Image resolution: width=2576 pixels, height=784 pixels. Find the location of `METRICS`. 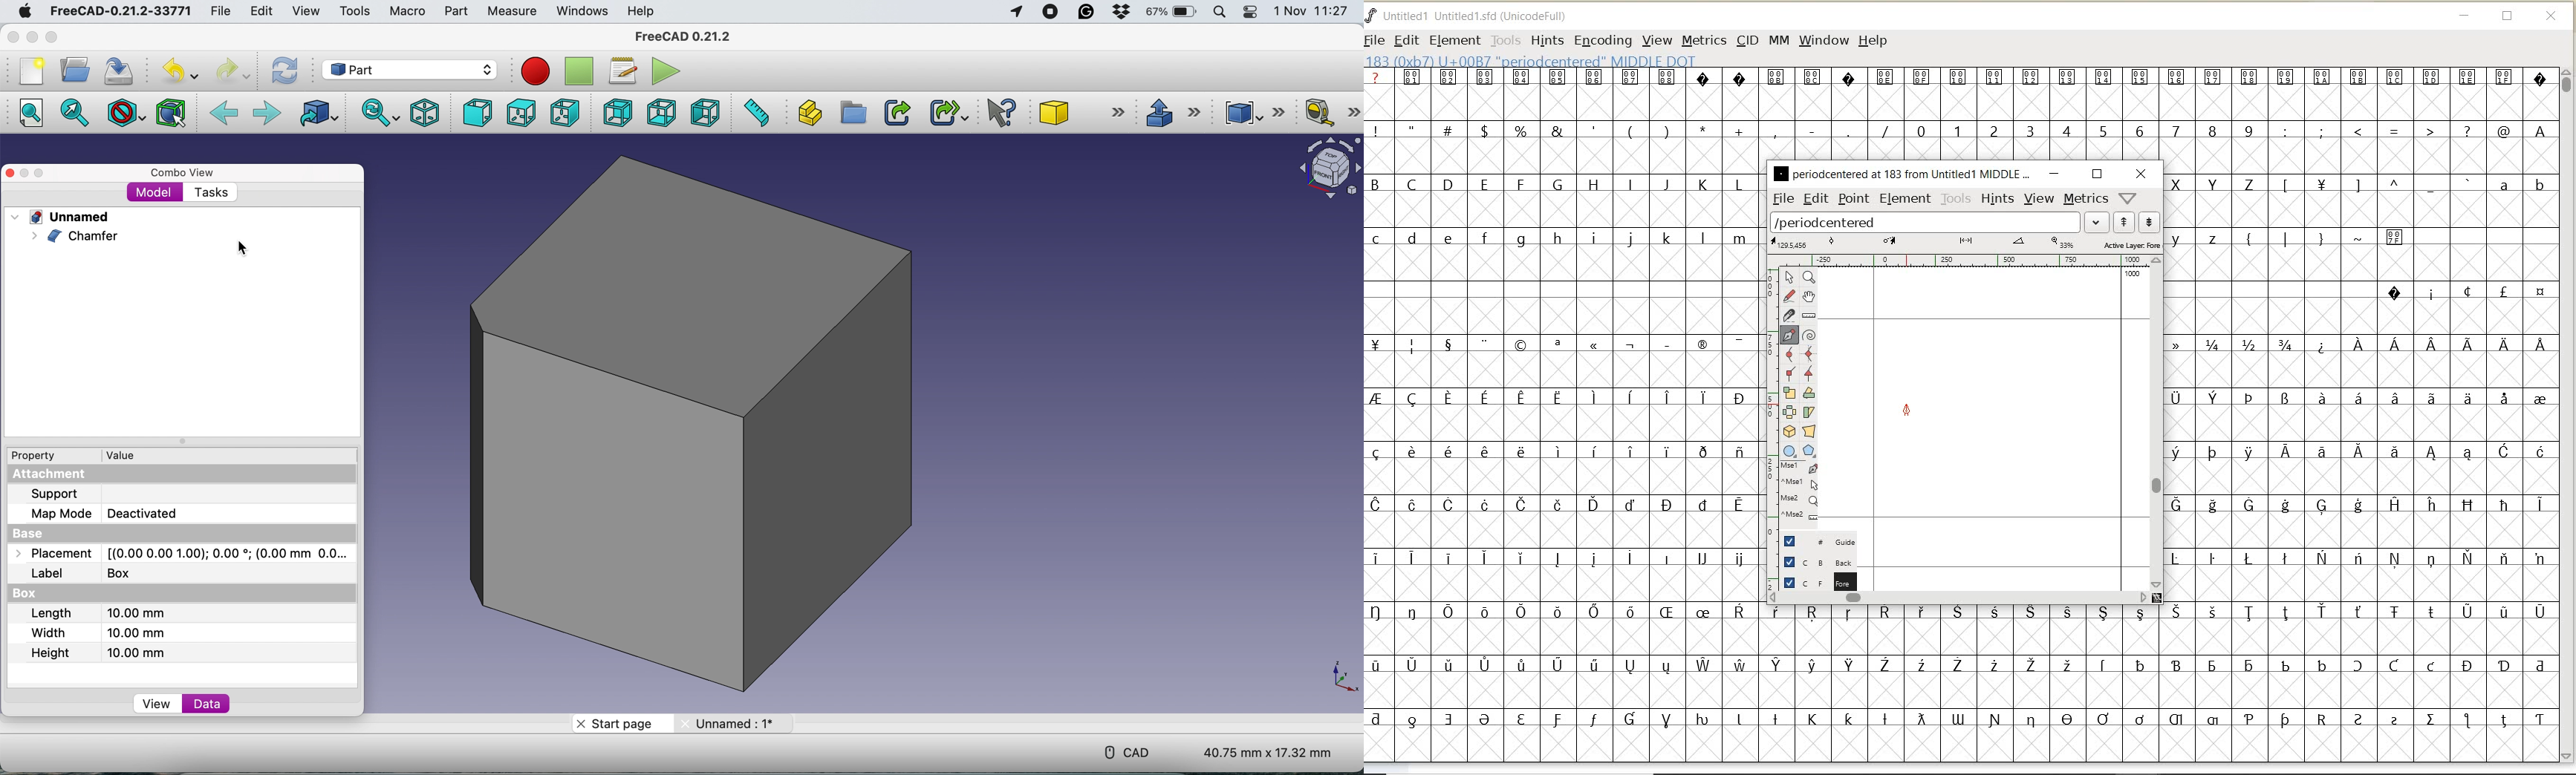

METRICS is located at coordinates (1703, 39).